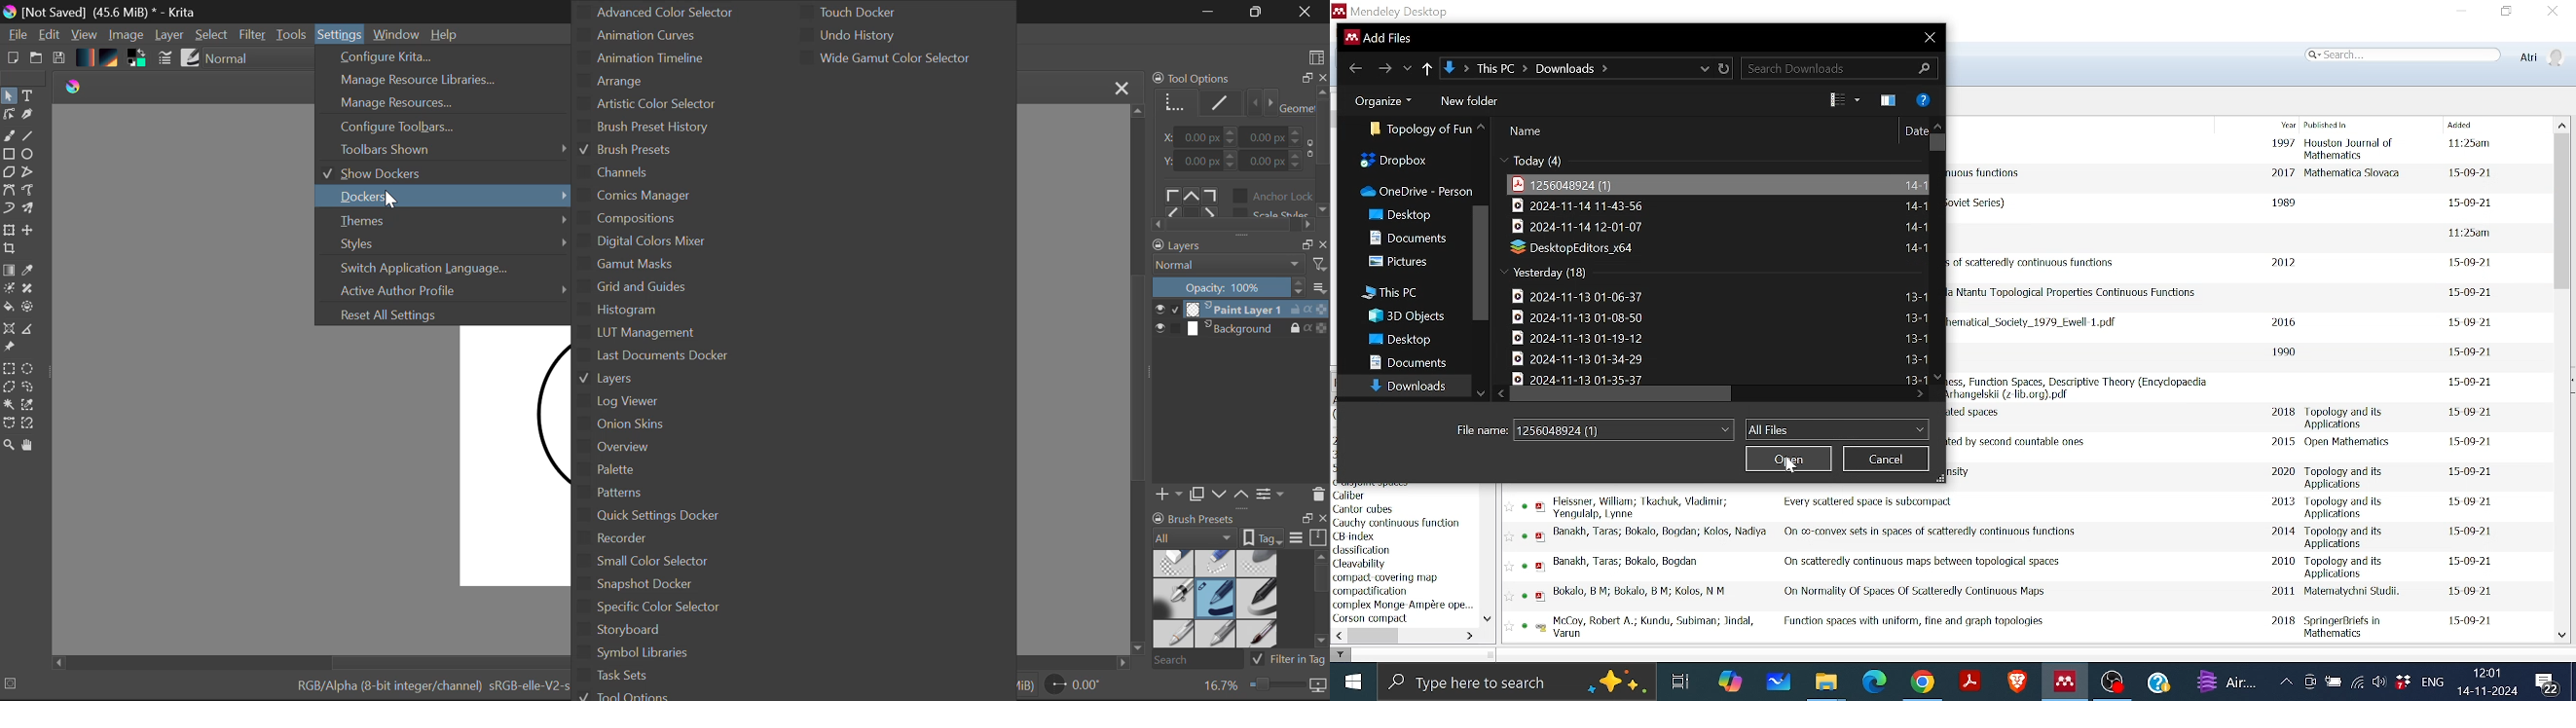  Describe the element at coordinates (1549, 274) in the screenshot. I see `Yesterday(18)` at that location.